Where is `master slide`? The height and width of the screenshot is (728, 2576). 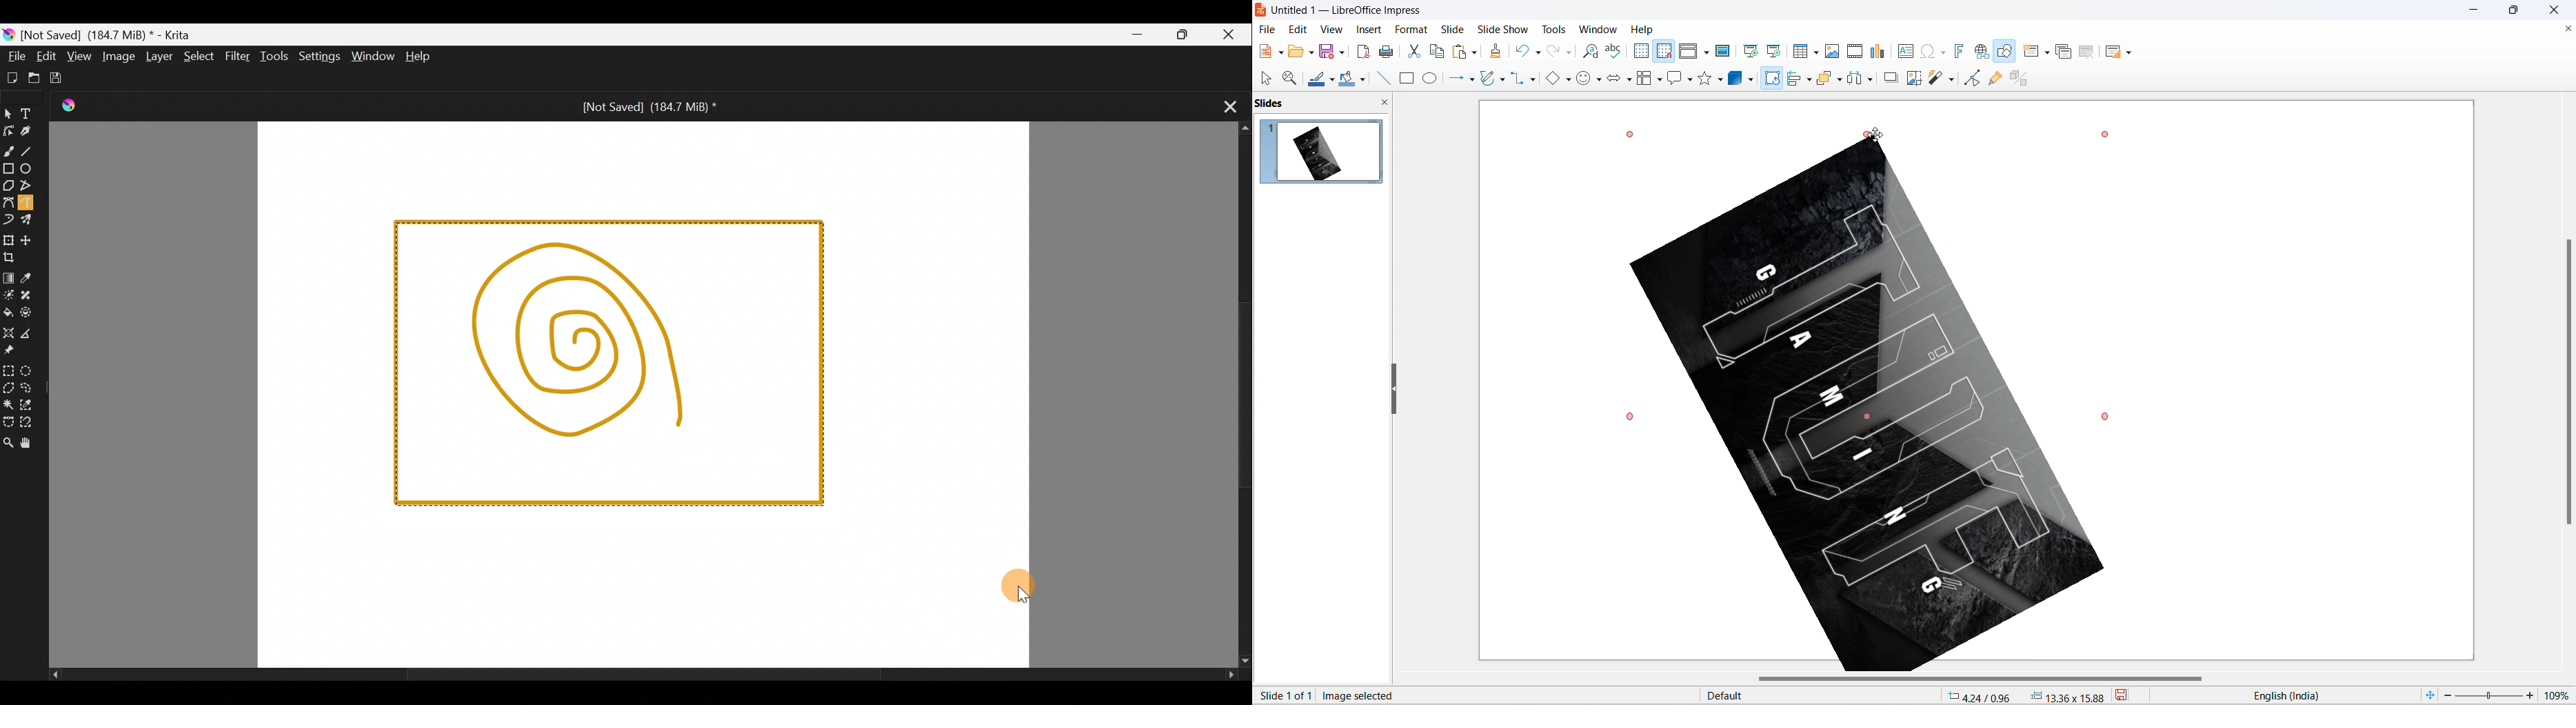
master slide is located at coordinates (1724, 50).